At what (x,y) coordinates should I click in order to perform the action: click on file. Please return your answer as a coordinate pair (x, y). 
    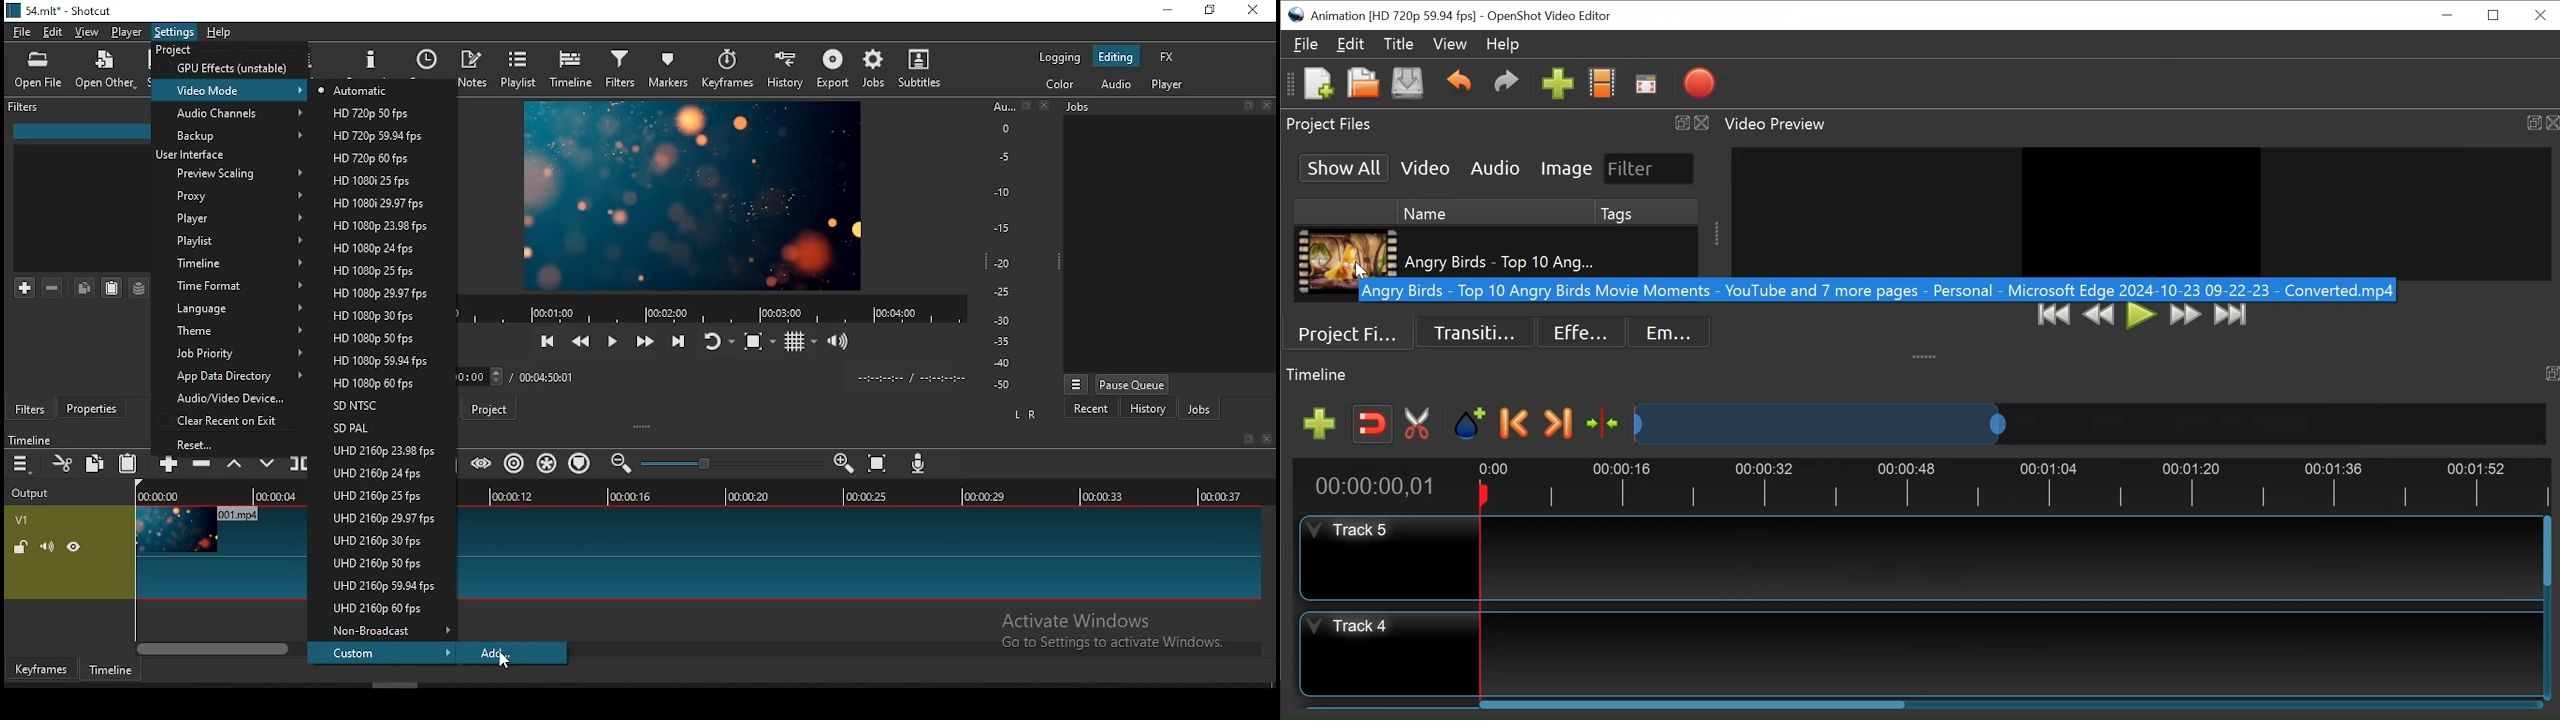
    Looking at the image, I should click on (22, 34).